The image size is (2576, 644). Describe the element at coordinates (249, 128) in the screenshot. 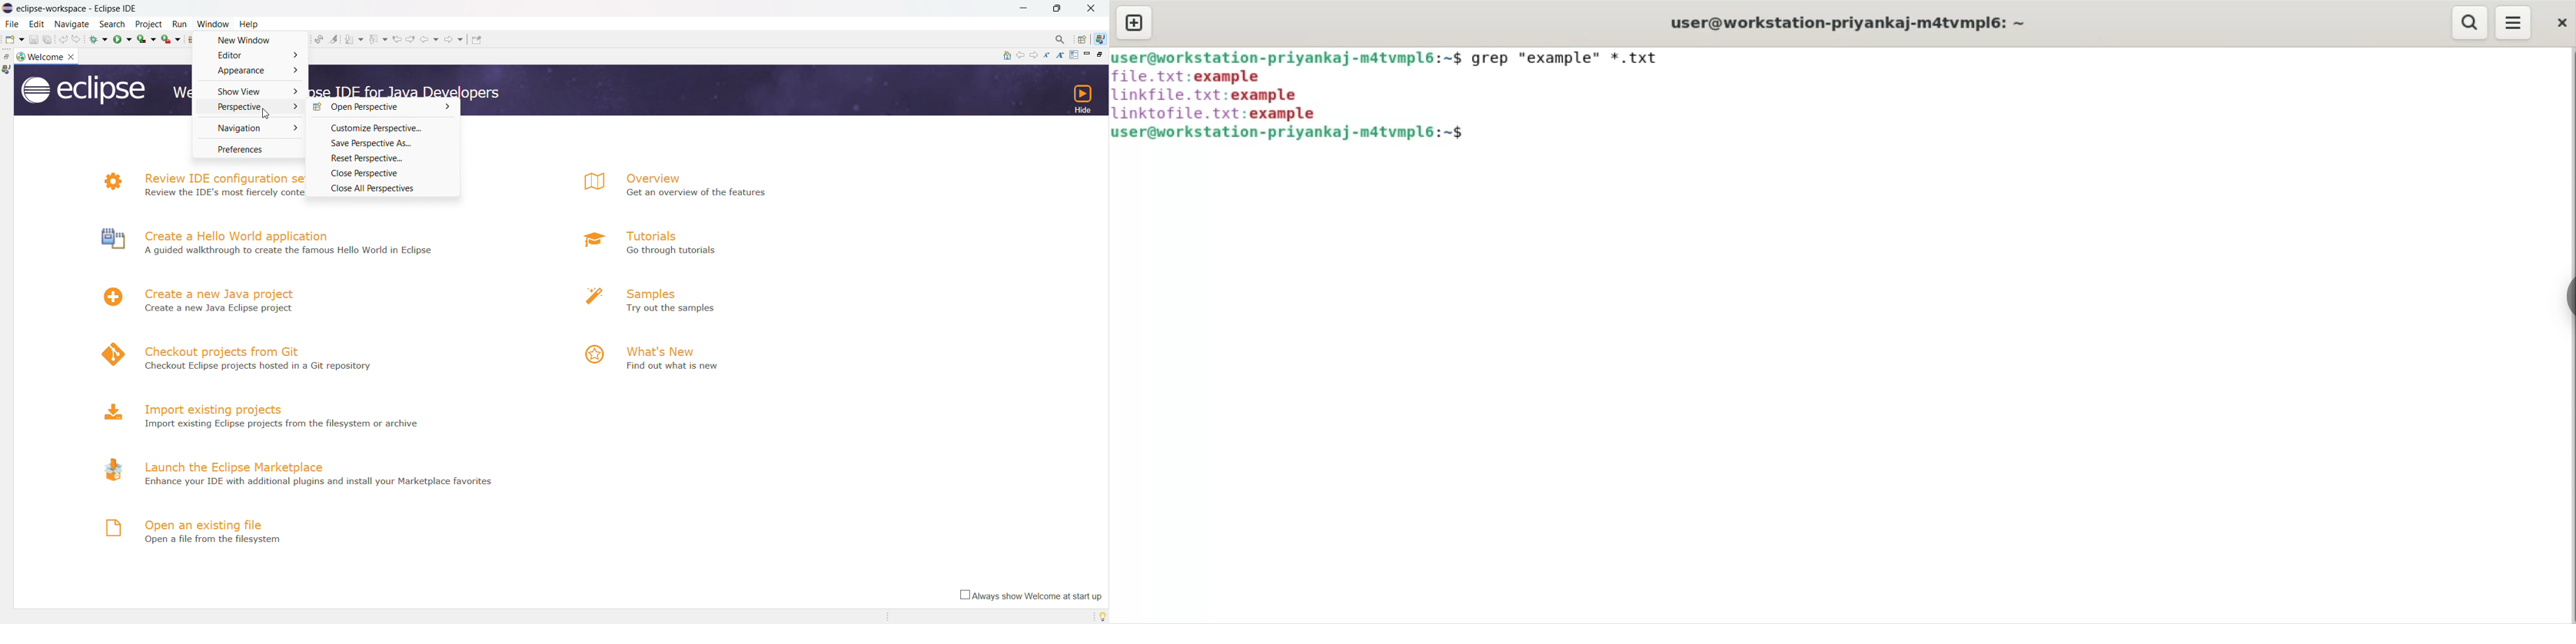

I see `navigation` at that location.